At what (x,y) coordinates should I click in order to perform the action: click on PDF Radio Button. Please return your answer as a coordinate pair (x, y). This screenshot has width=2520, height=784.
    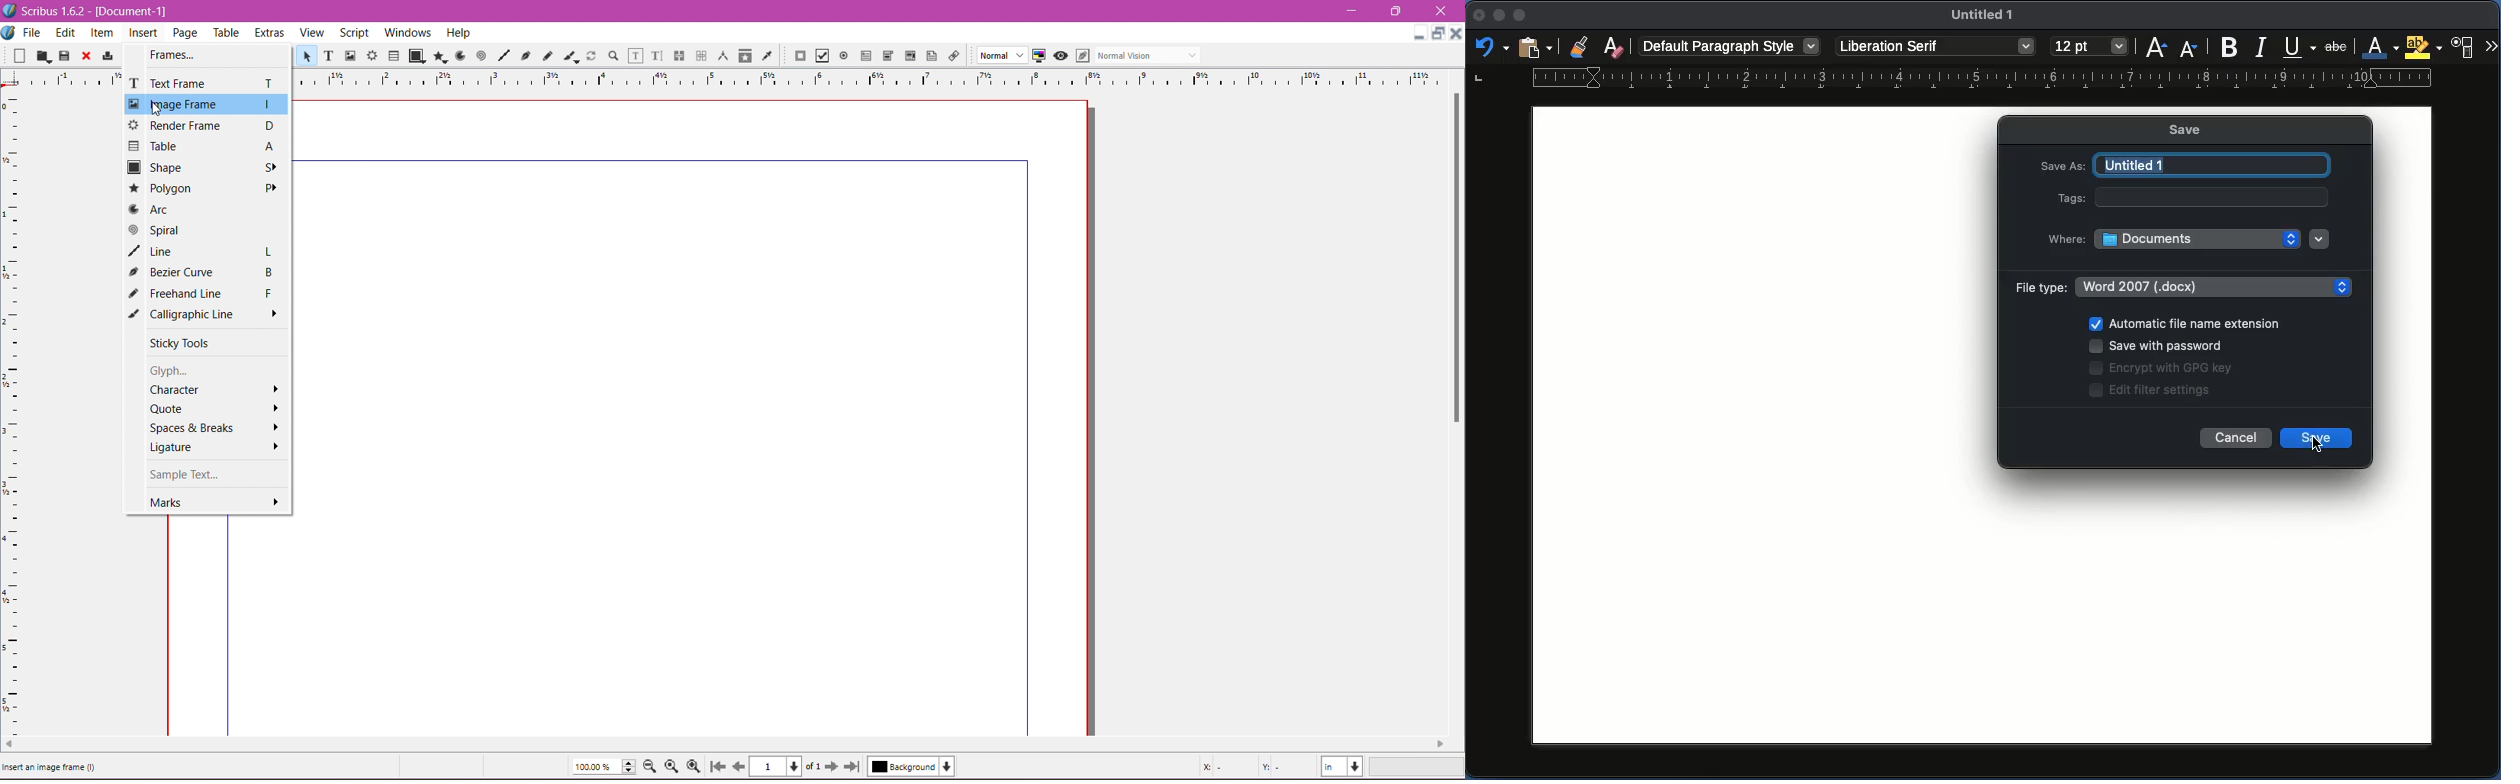
    Looking at the image, I should click on (844, 56).